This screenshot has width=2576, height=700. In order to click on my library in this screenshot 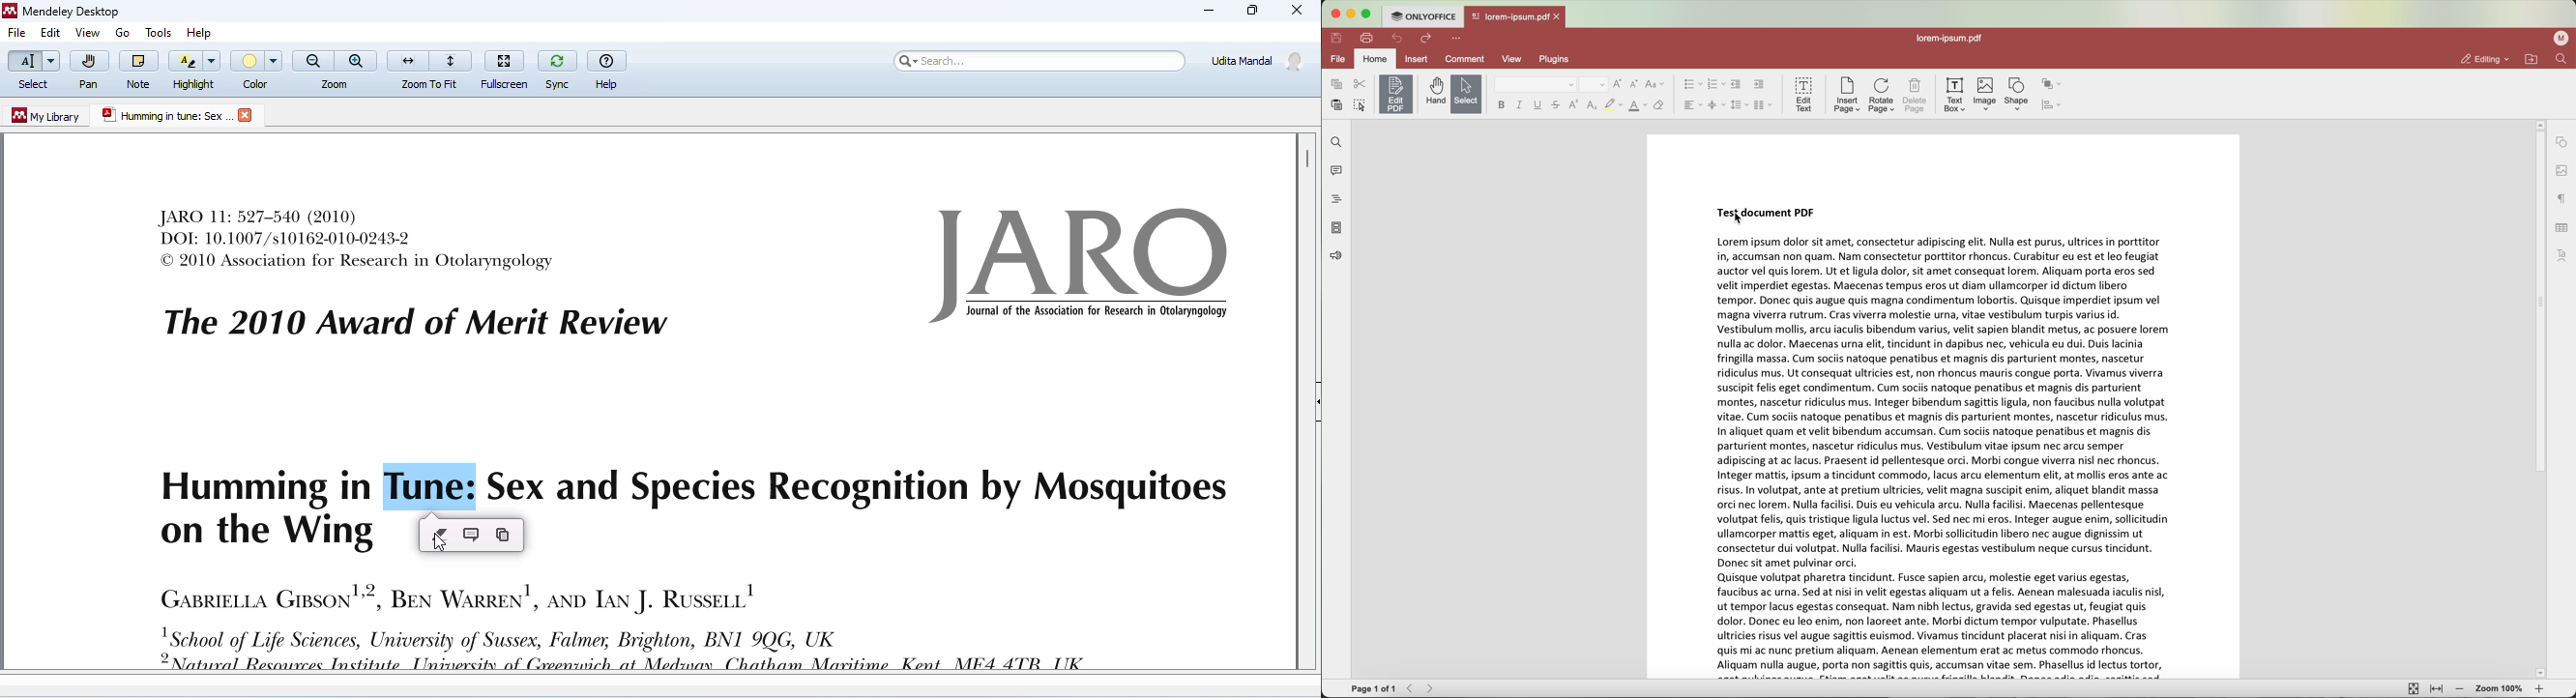, I will do `click(47, 116)`.